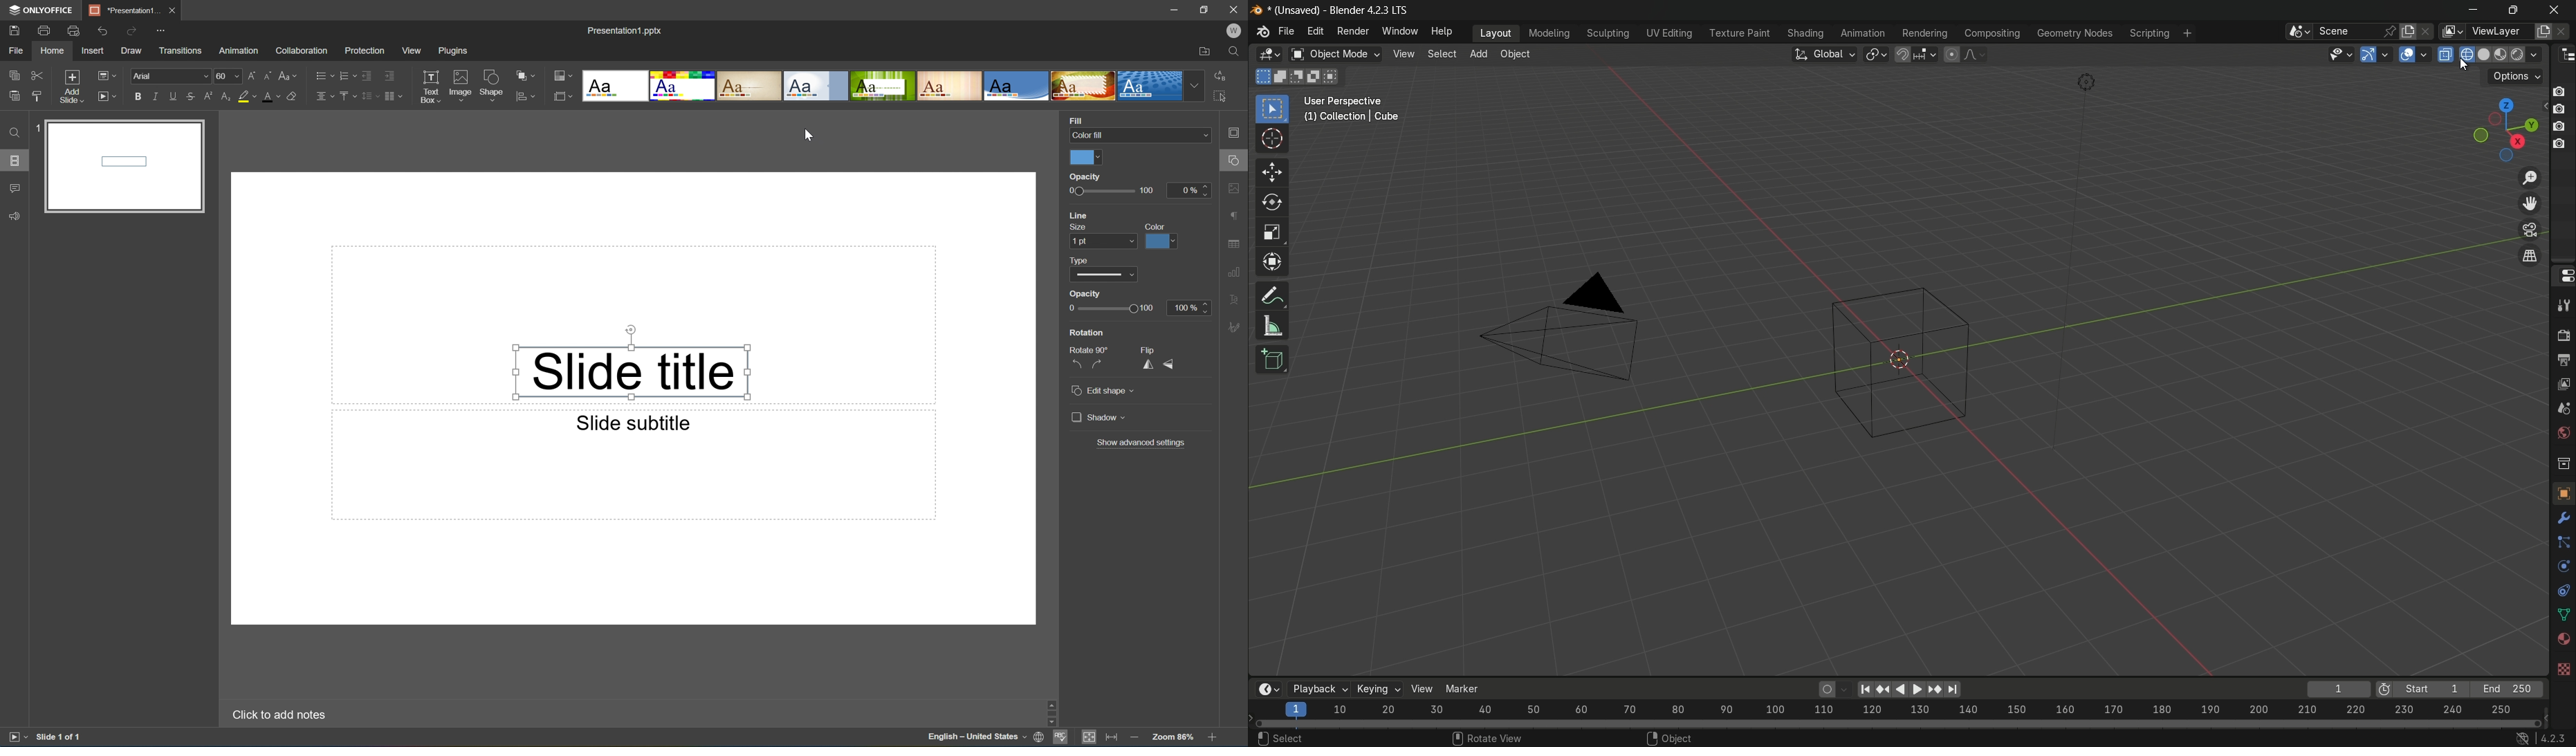  I want to click on Zoom in, so click(1212, 738).